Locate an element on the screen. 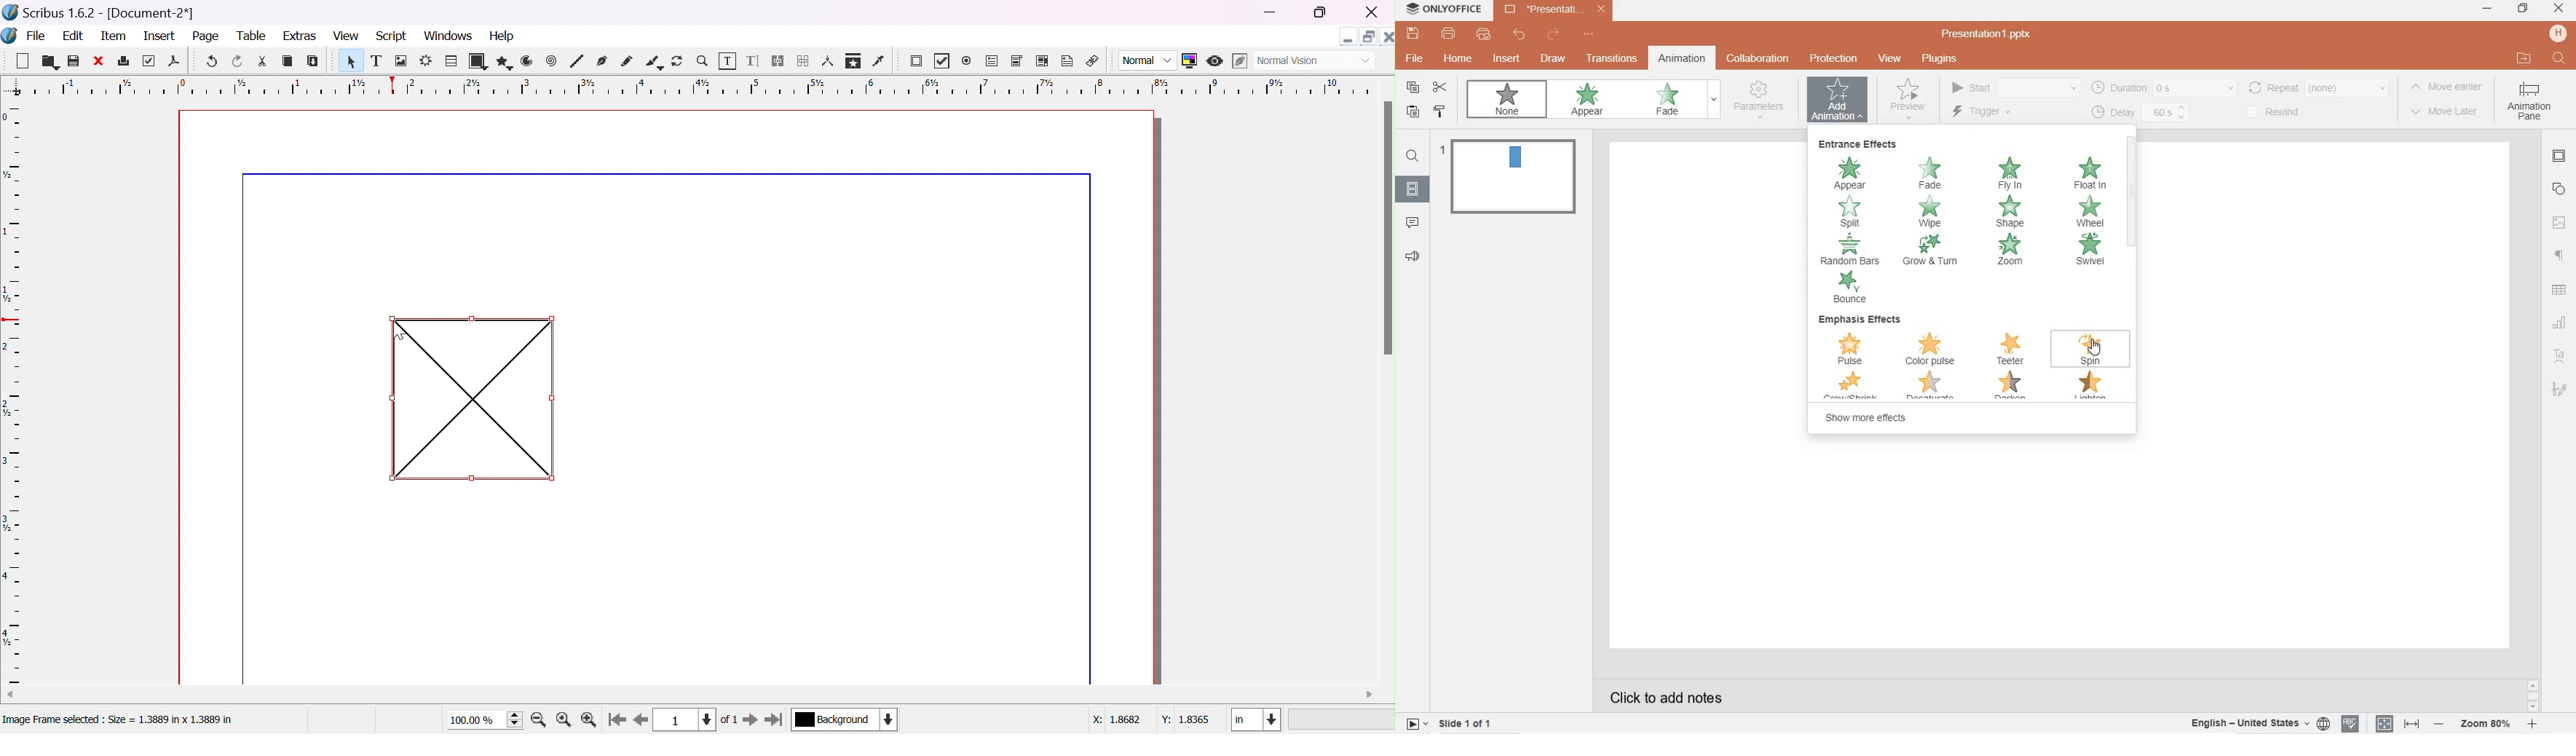 The image size is (2576, 756). link text frames is located at coordinates (779, 61).